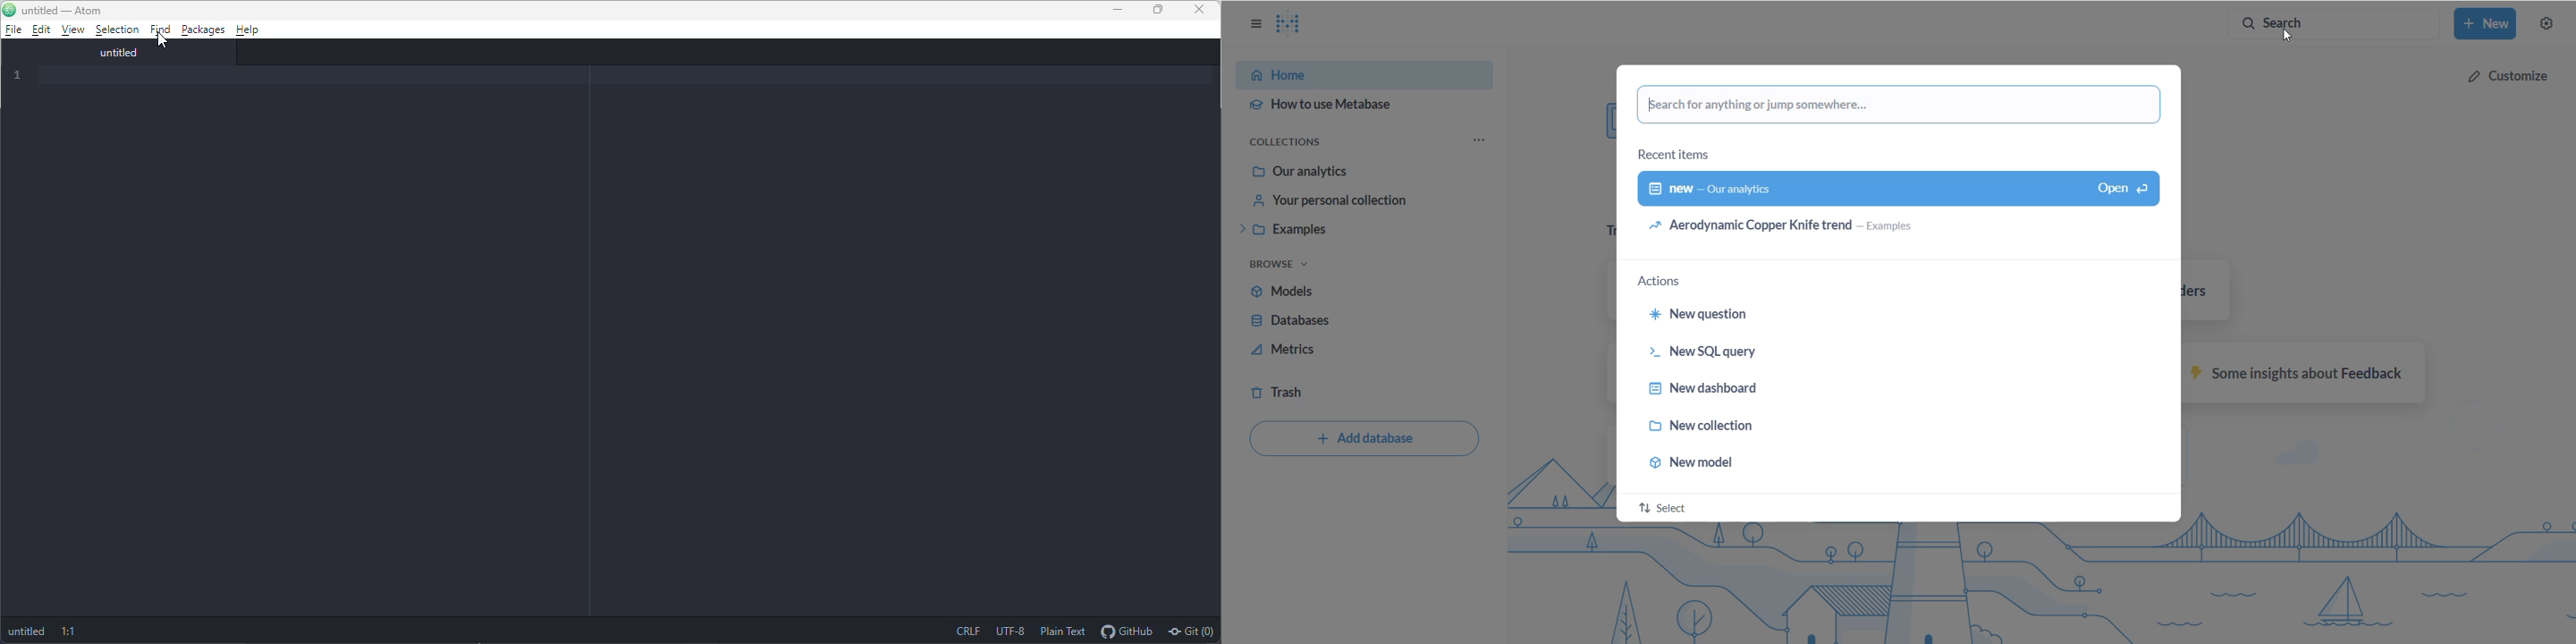 This screenshot has width=2576, height=644. I want to click on Our analytics, so click(1355, 172).